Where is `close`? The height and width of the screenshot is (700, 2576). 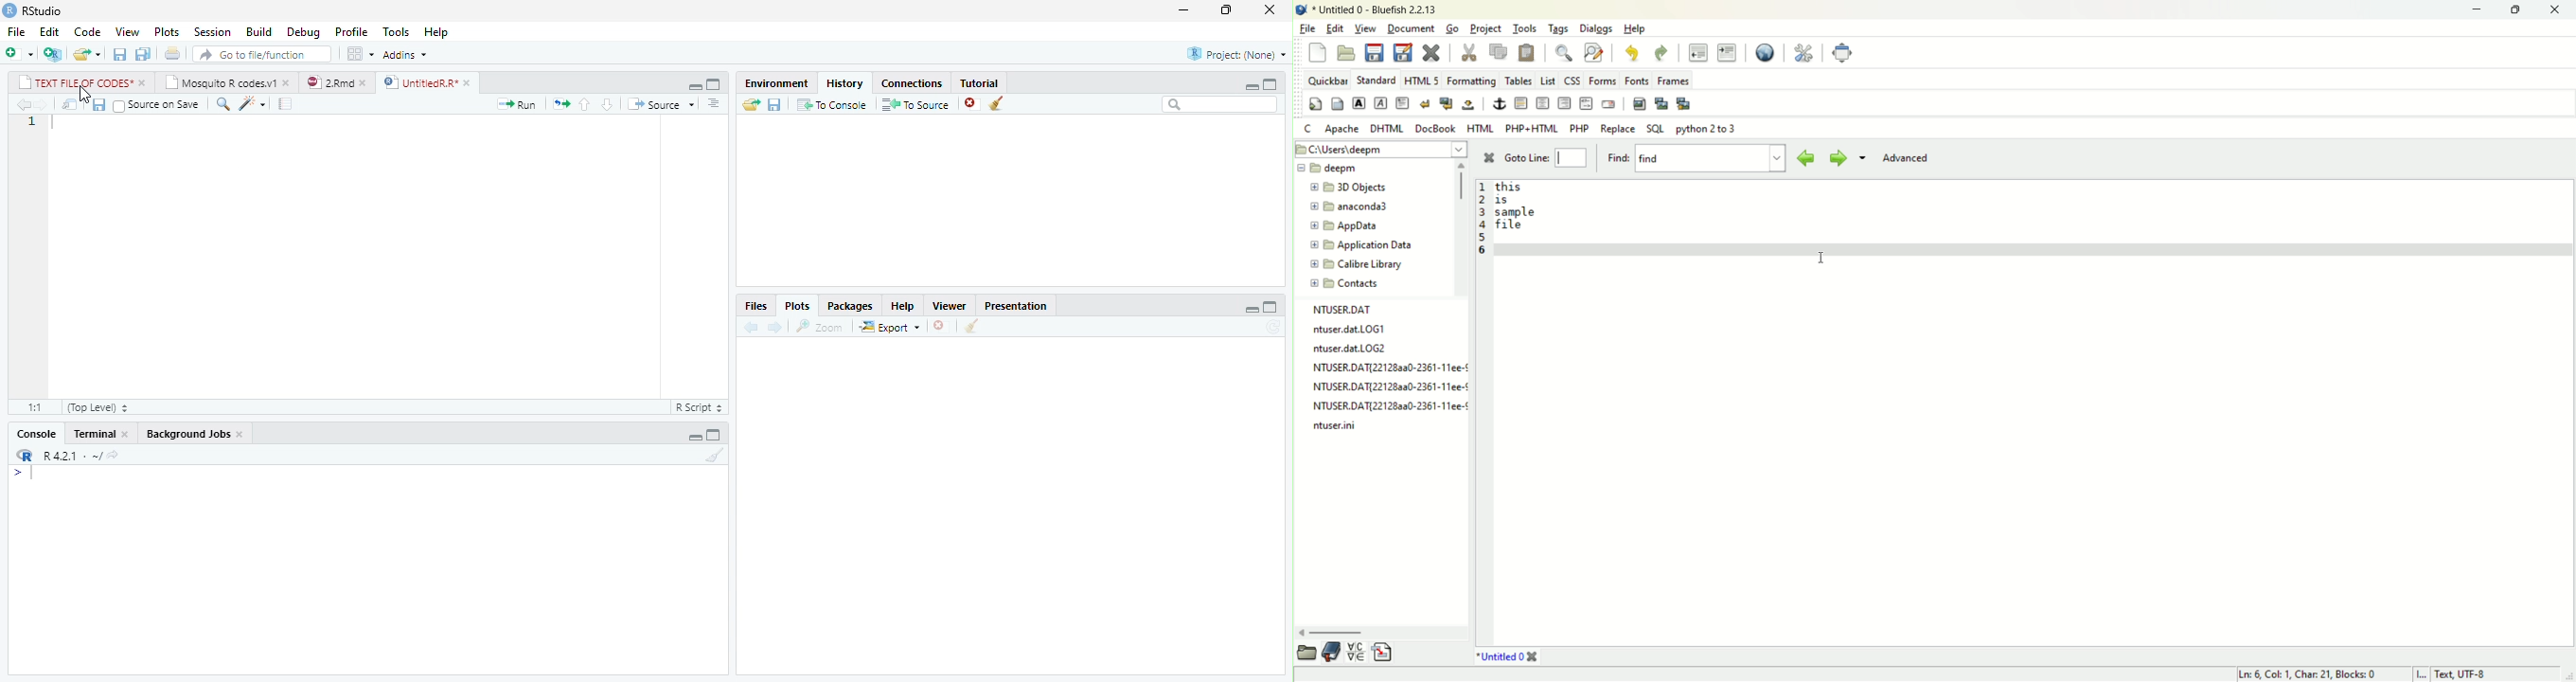 close is located at coordinates (470, 82).